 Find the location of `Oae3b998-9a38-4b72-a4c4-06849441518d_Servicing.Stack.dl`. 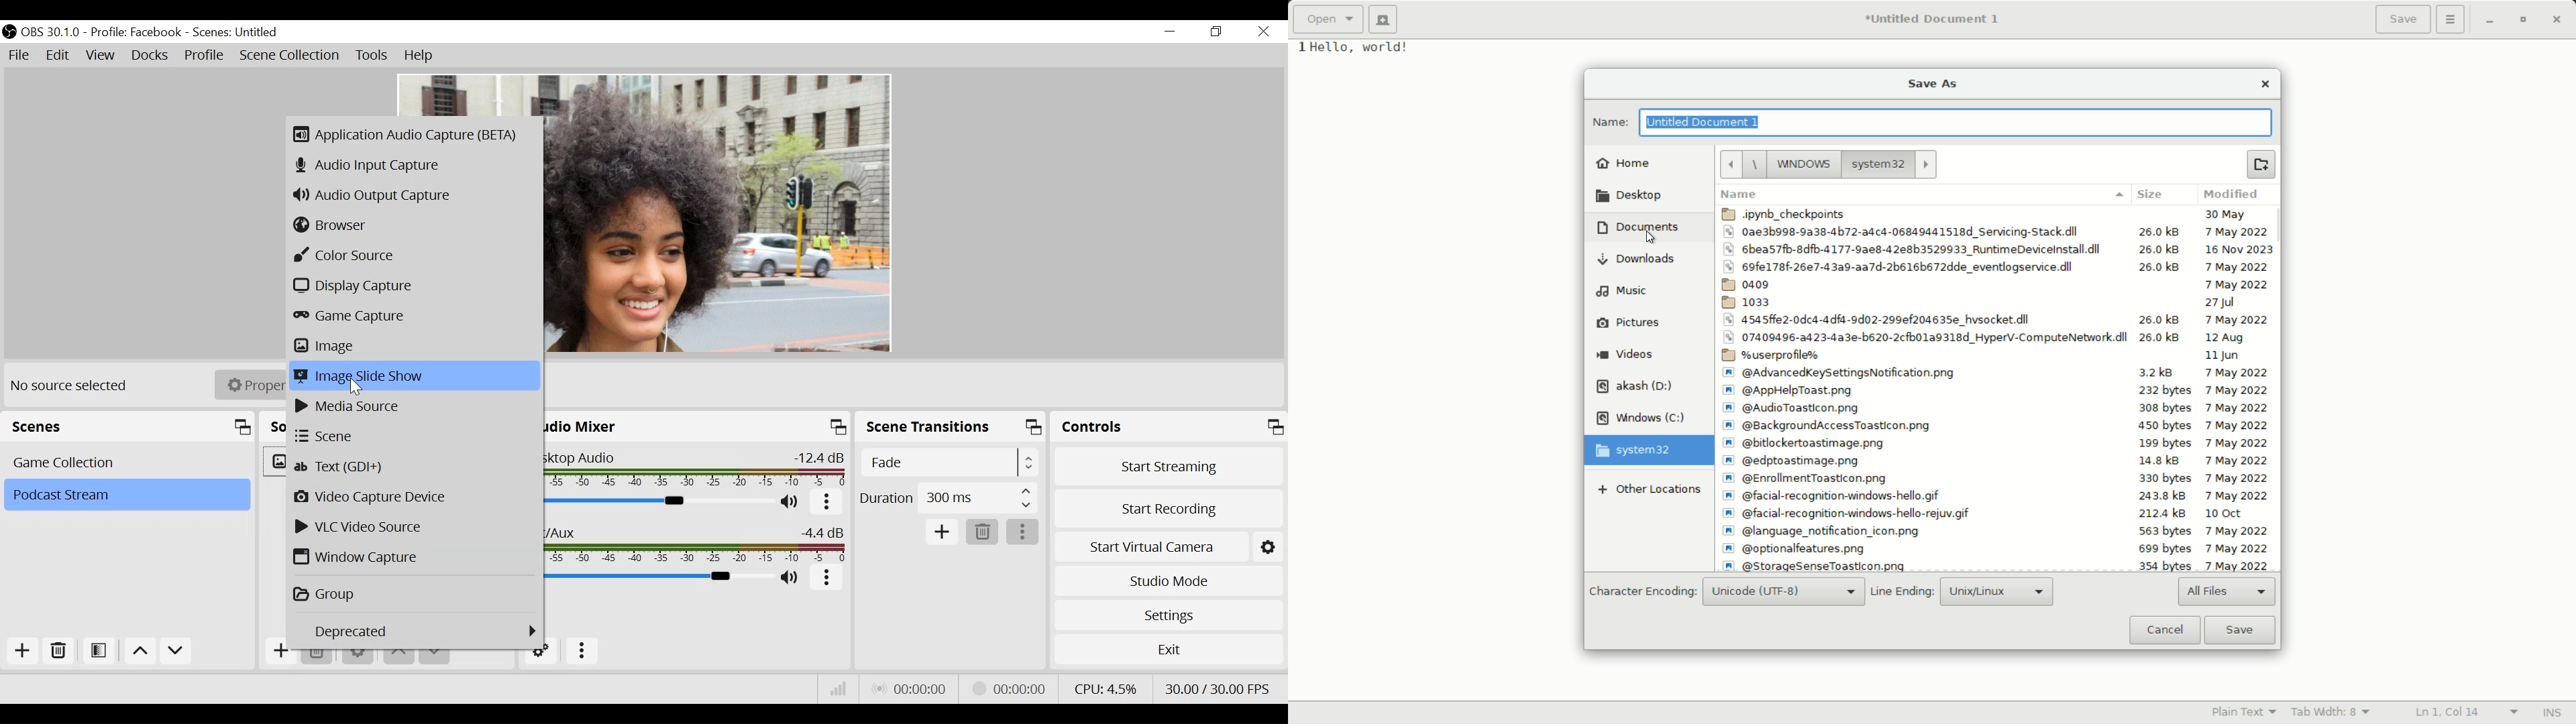

Oae3b998-9a38-4b72-a4c4-06849441518d_Servicing.Stack.dl is located at coordinates (1999, 232).